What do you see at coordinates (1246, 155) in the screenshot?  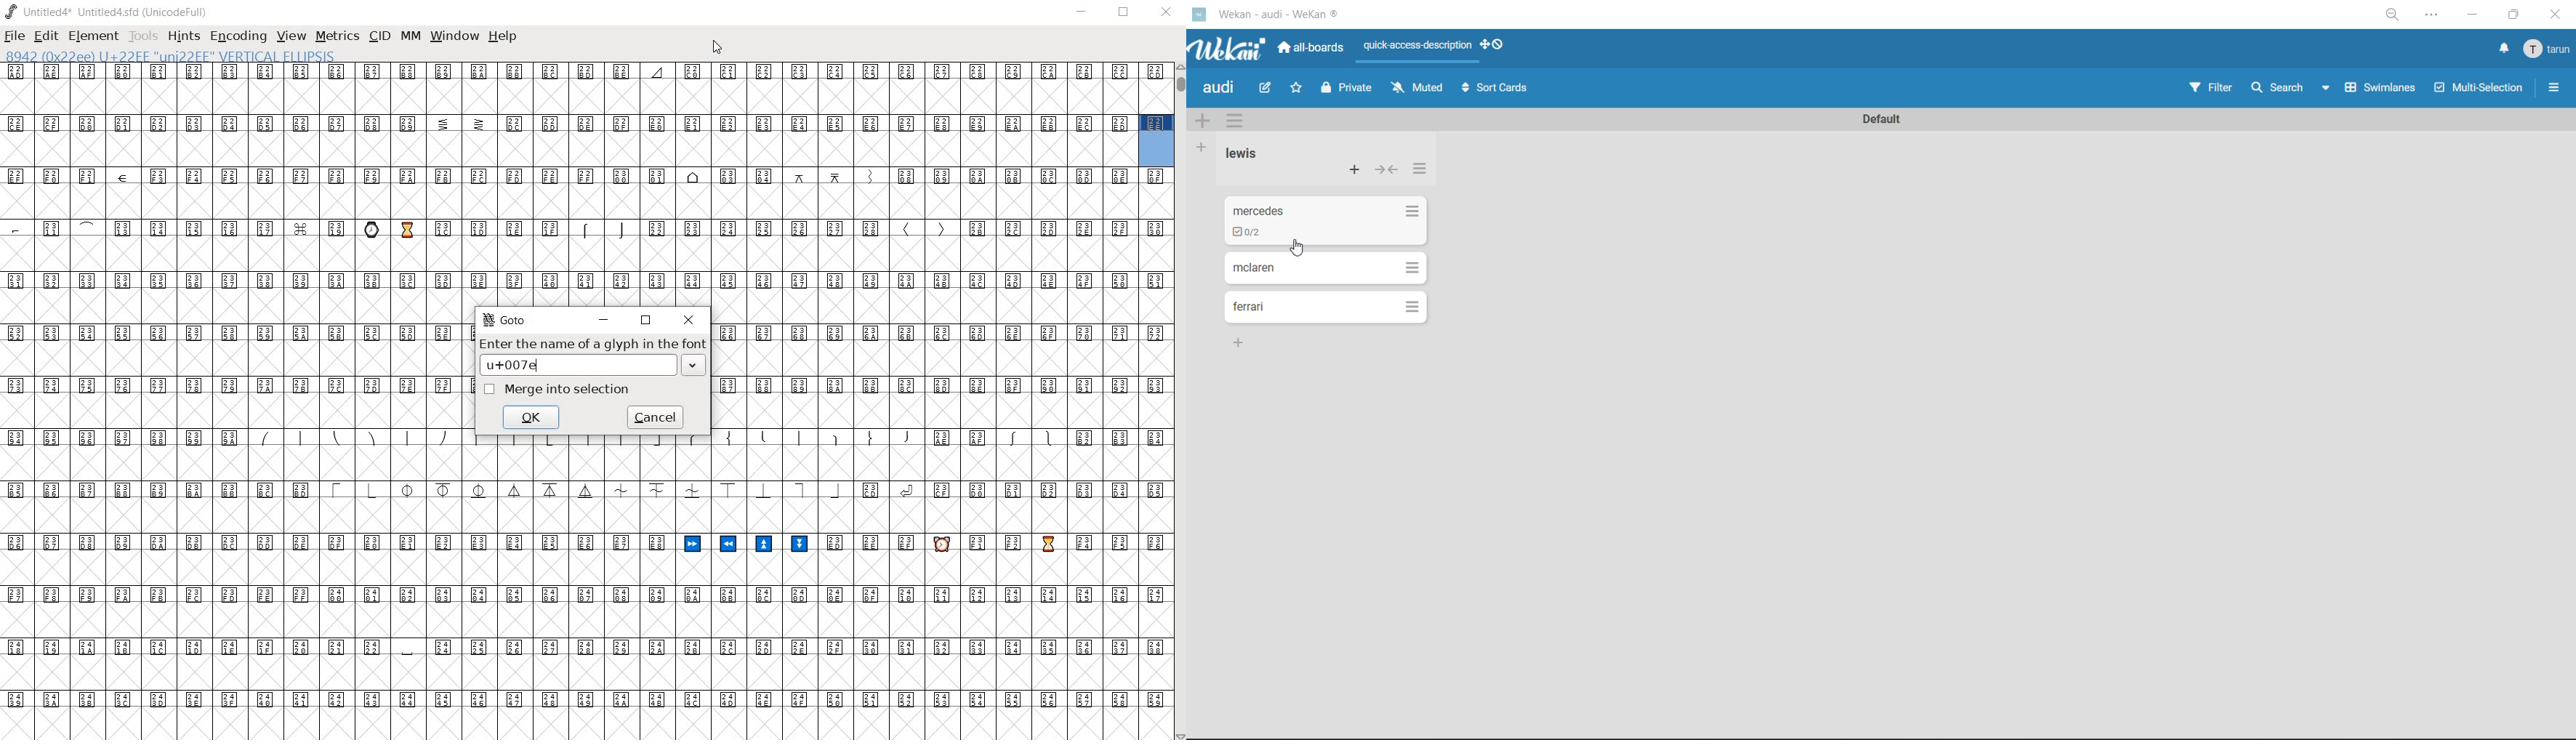 I see `list title` at bounding box center [1246, 155].